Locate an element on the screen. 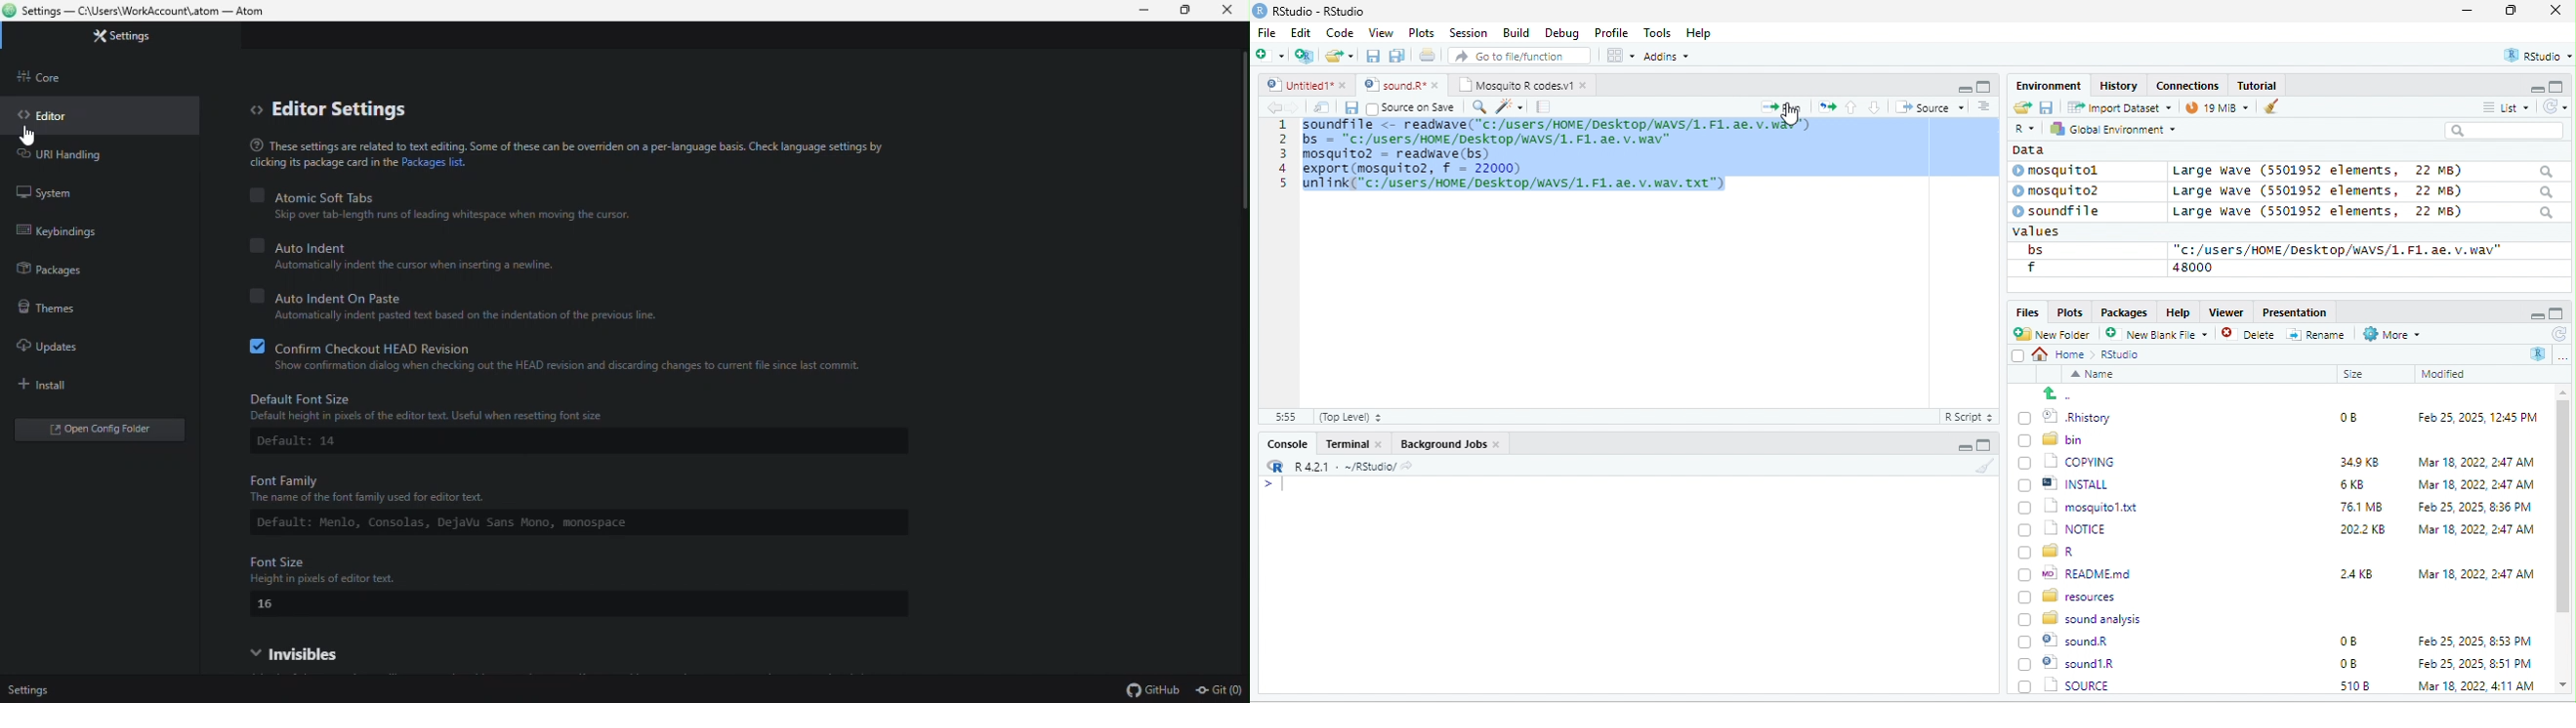  ‘Mosquito R codes.vi is located at coordinates (1396, 85).